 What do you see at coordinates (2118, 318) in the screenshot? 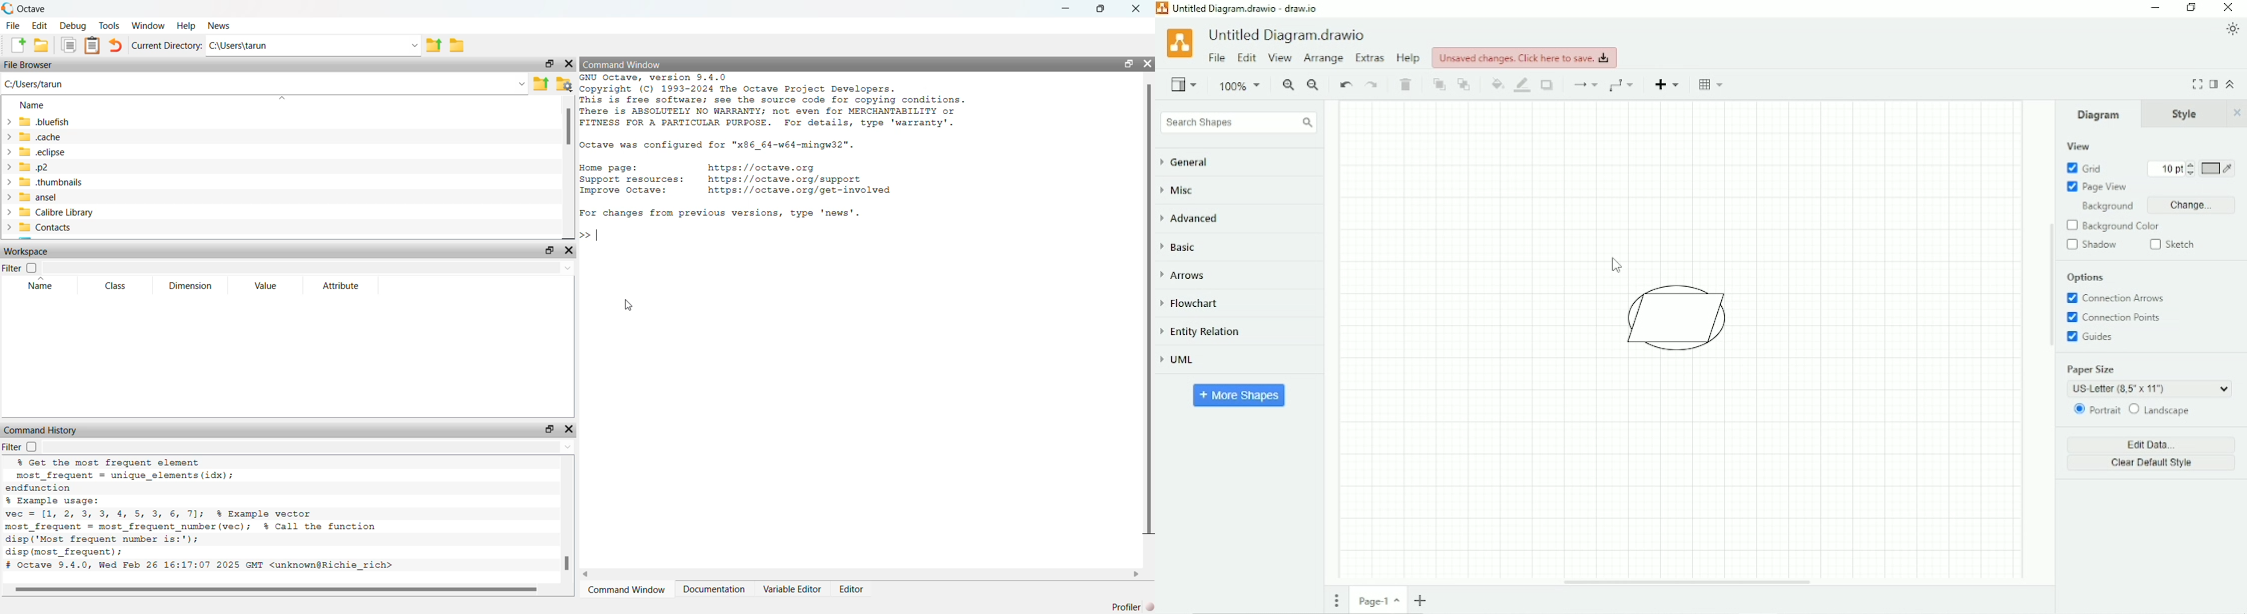
I see `Connection points` at bounding box center [2118, 318].